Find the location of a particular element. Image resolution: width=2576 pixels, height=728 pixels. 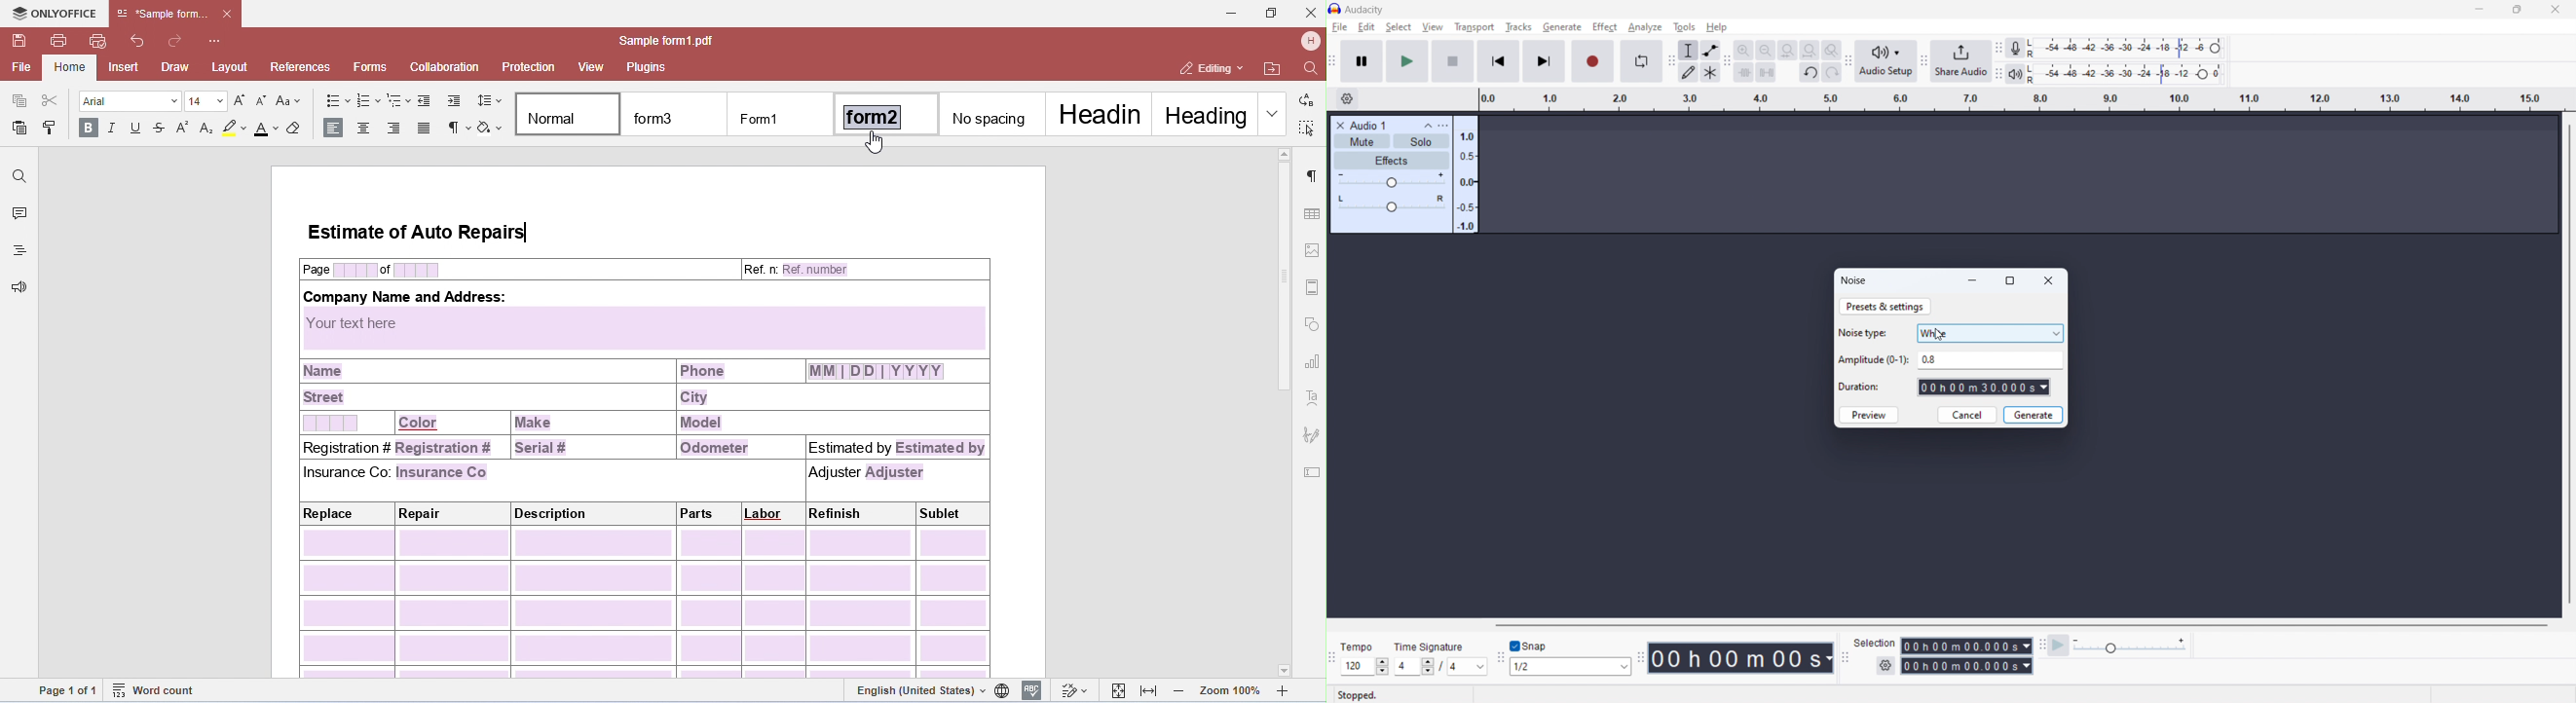

share audio toolbar is located at coordinates (1924, 61).